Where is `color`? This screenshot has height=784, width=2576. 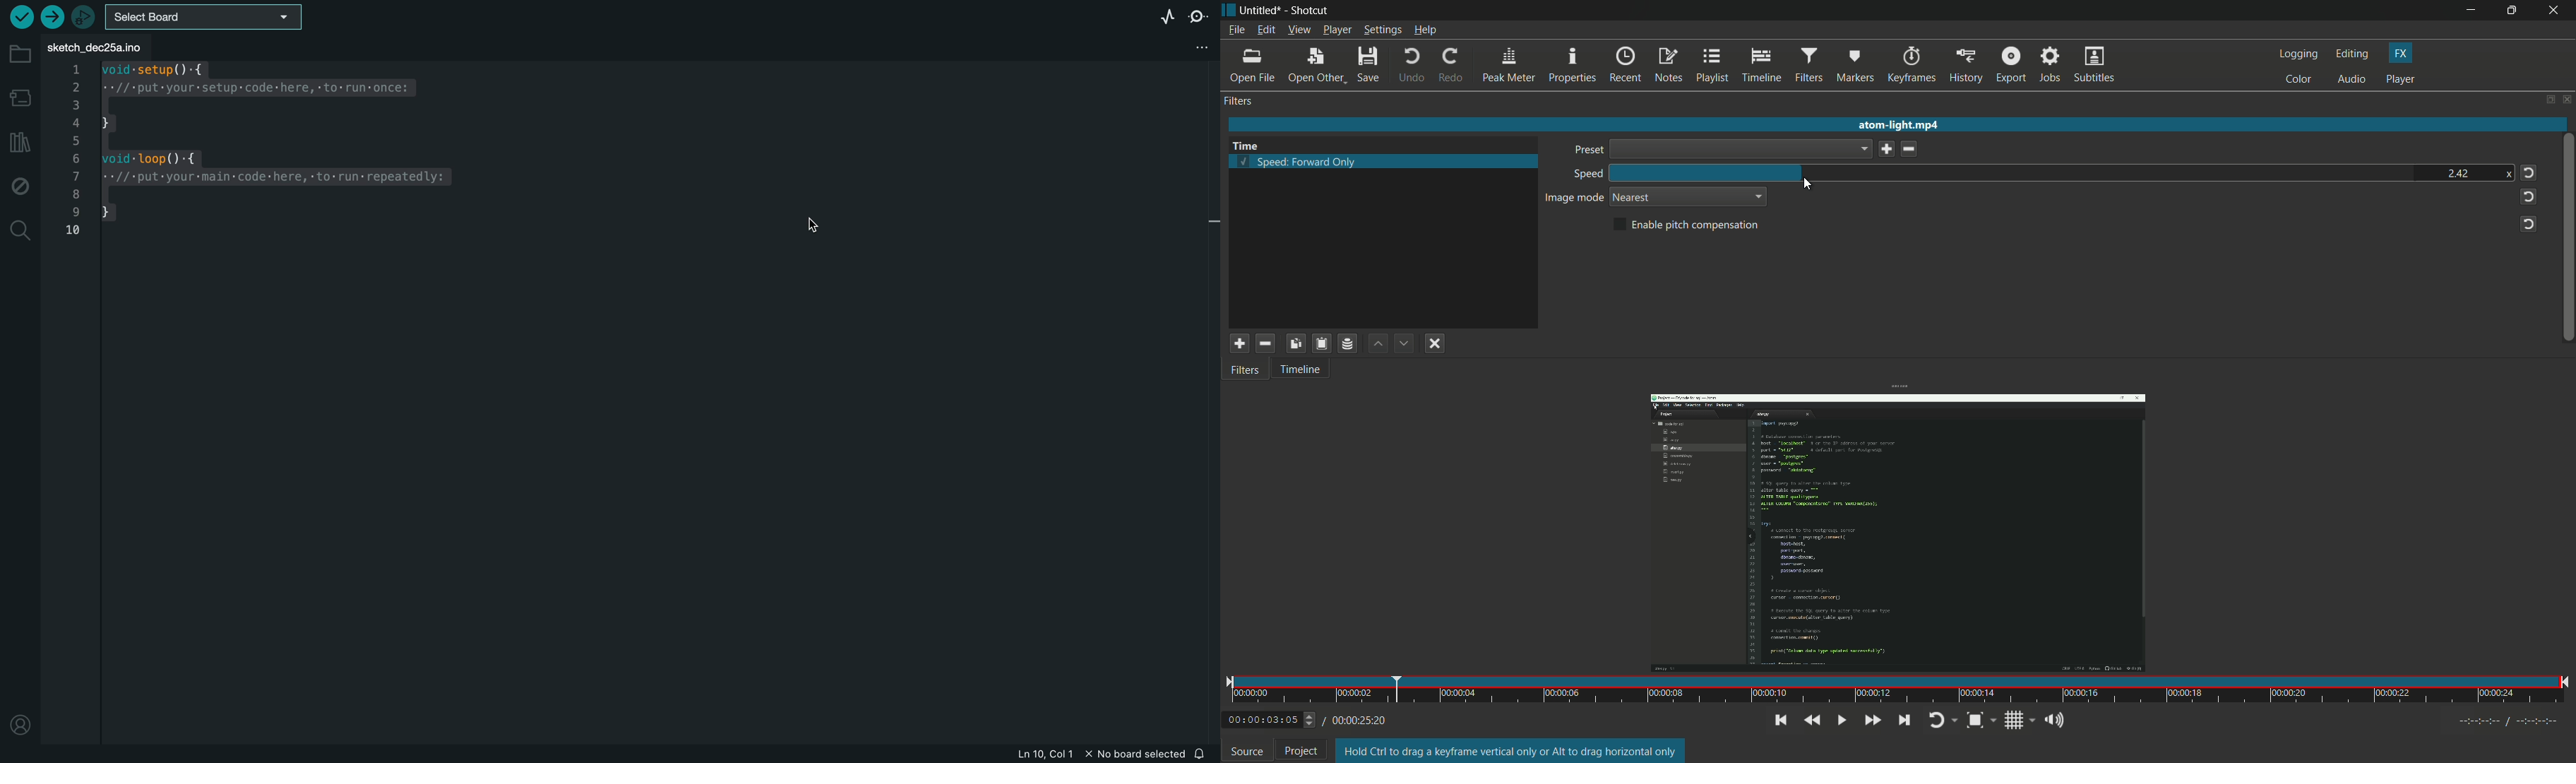 color is located at coordinates (2299, 80).